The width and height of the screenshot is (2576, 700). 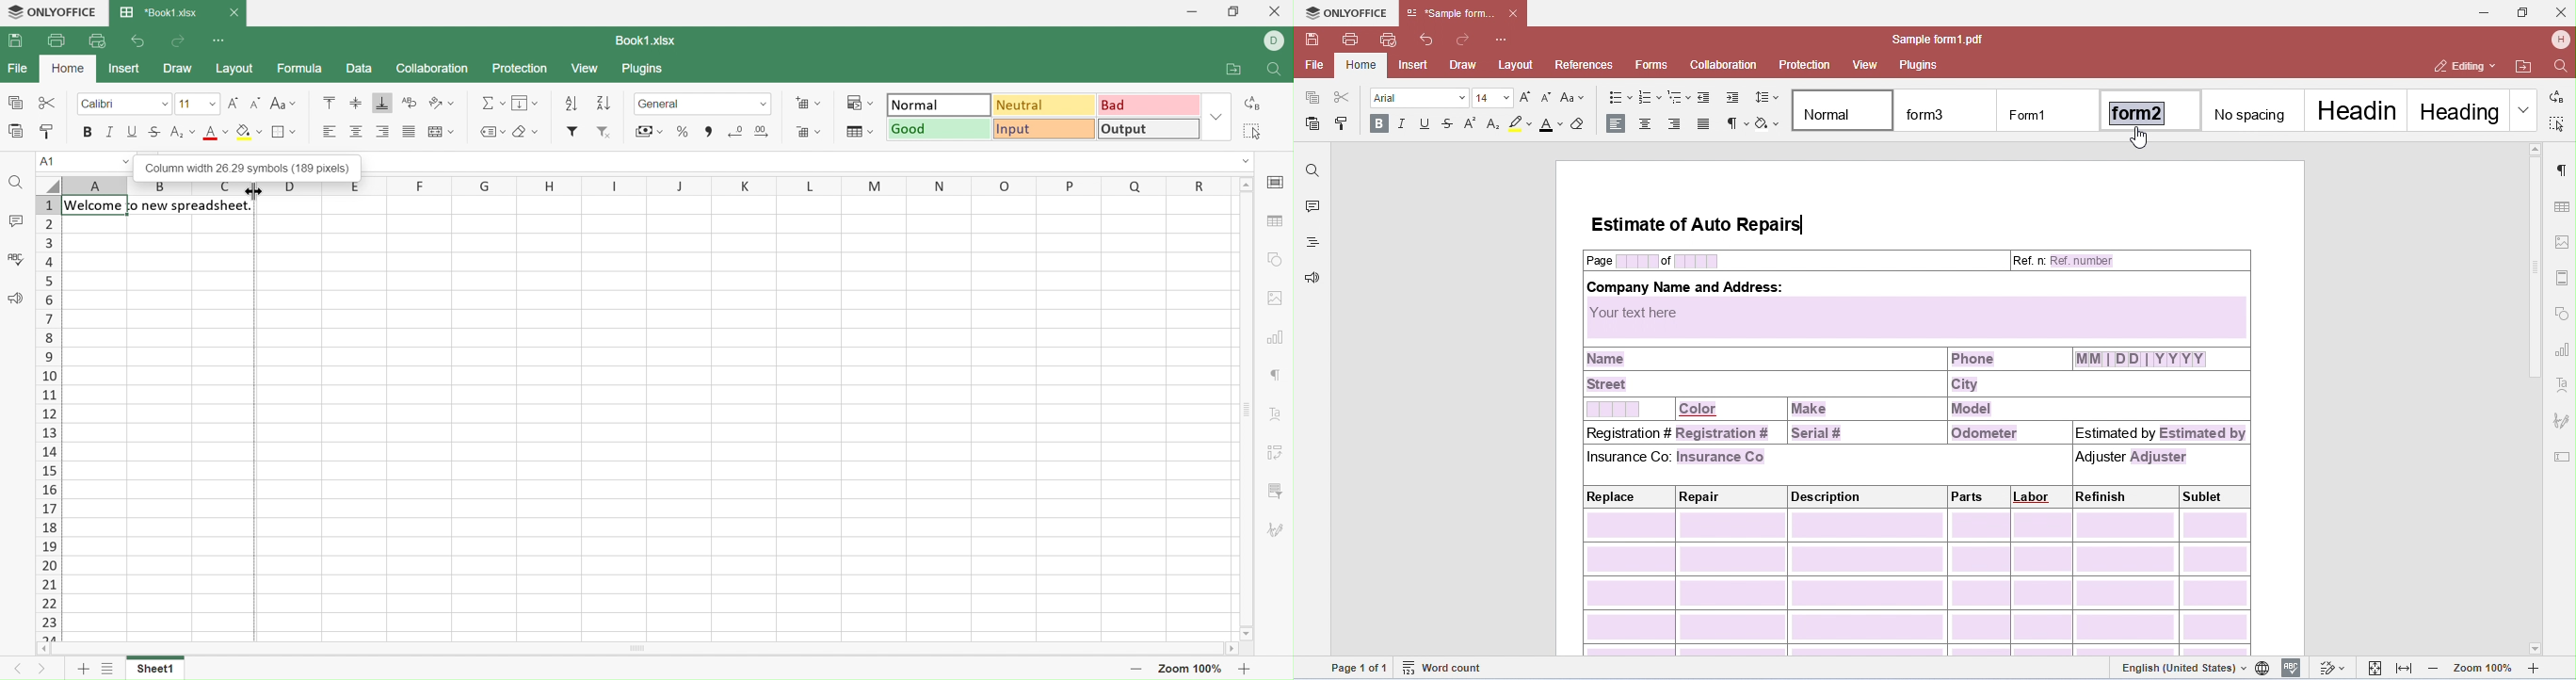 What do you see at coordinates (649, 130) in the screenshot?
I see `Accounting style` at bounding box center [649, 130].